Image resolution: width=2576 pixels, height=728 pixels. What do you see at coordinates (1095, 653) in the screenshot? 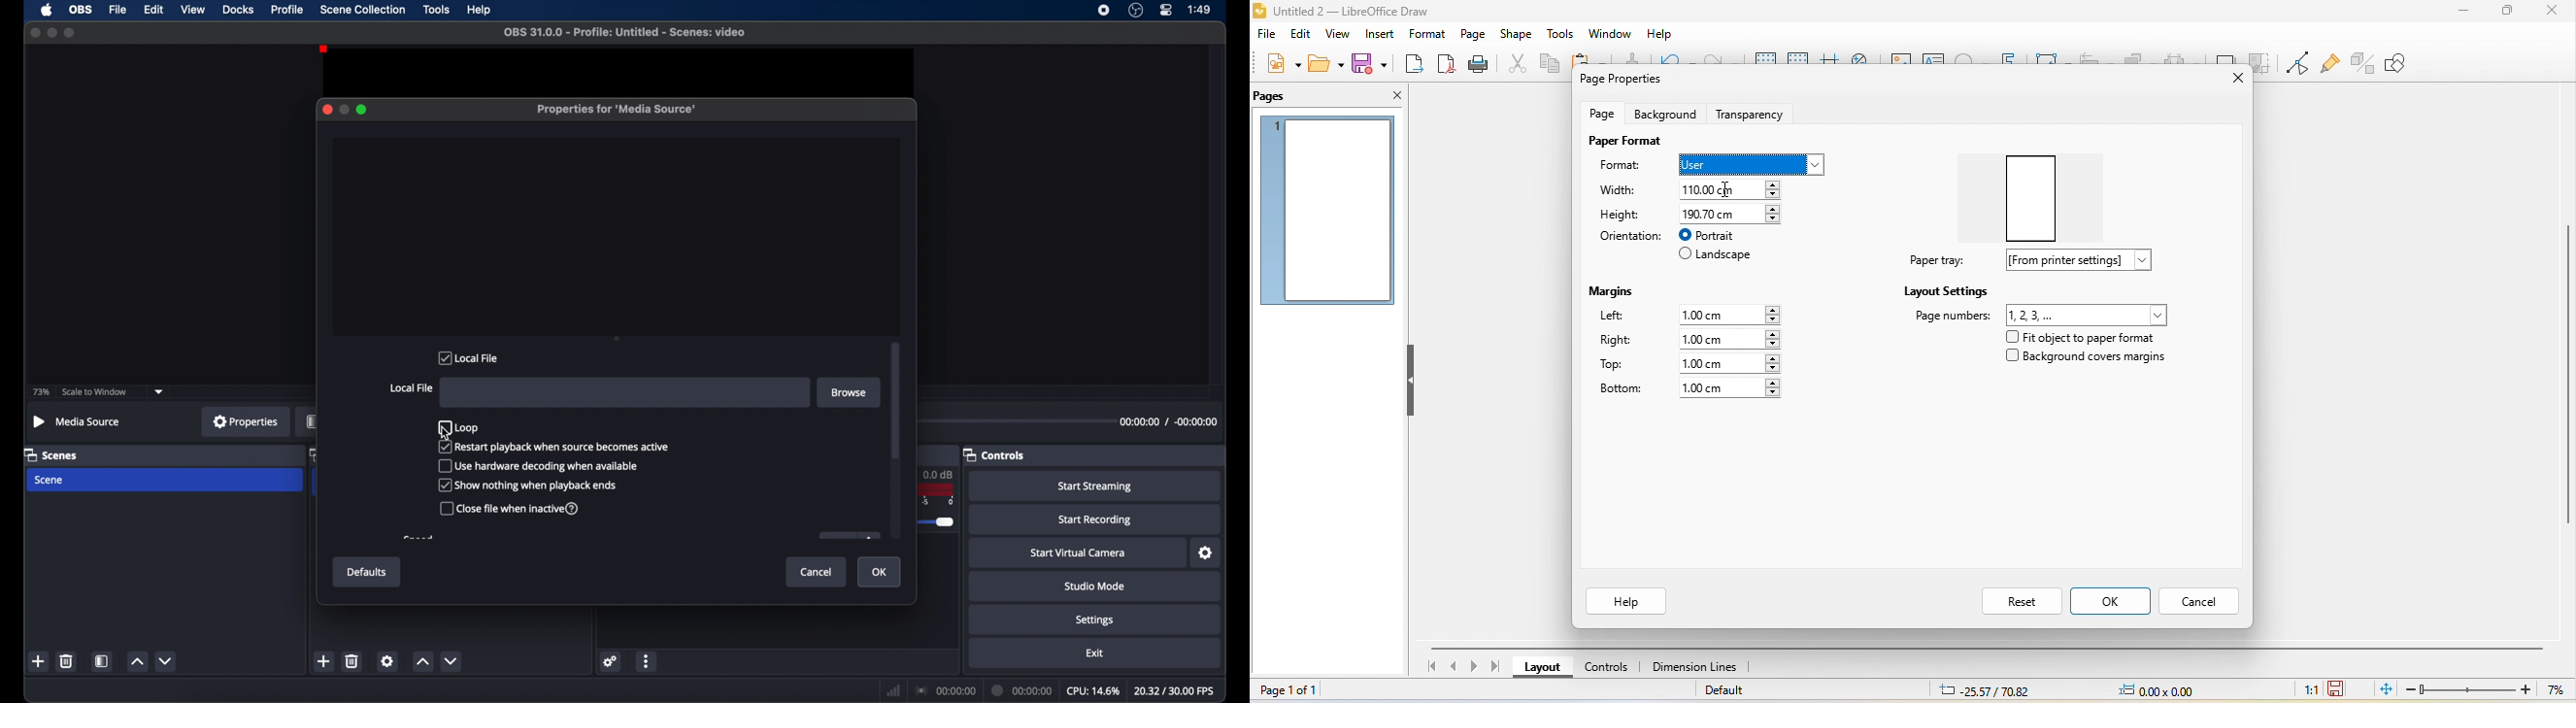
I see `exit` at bounding box center [1095, 653].